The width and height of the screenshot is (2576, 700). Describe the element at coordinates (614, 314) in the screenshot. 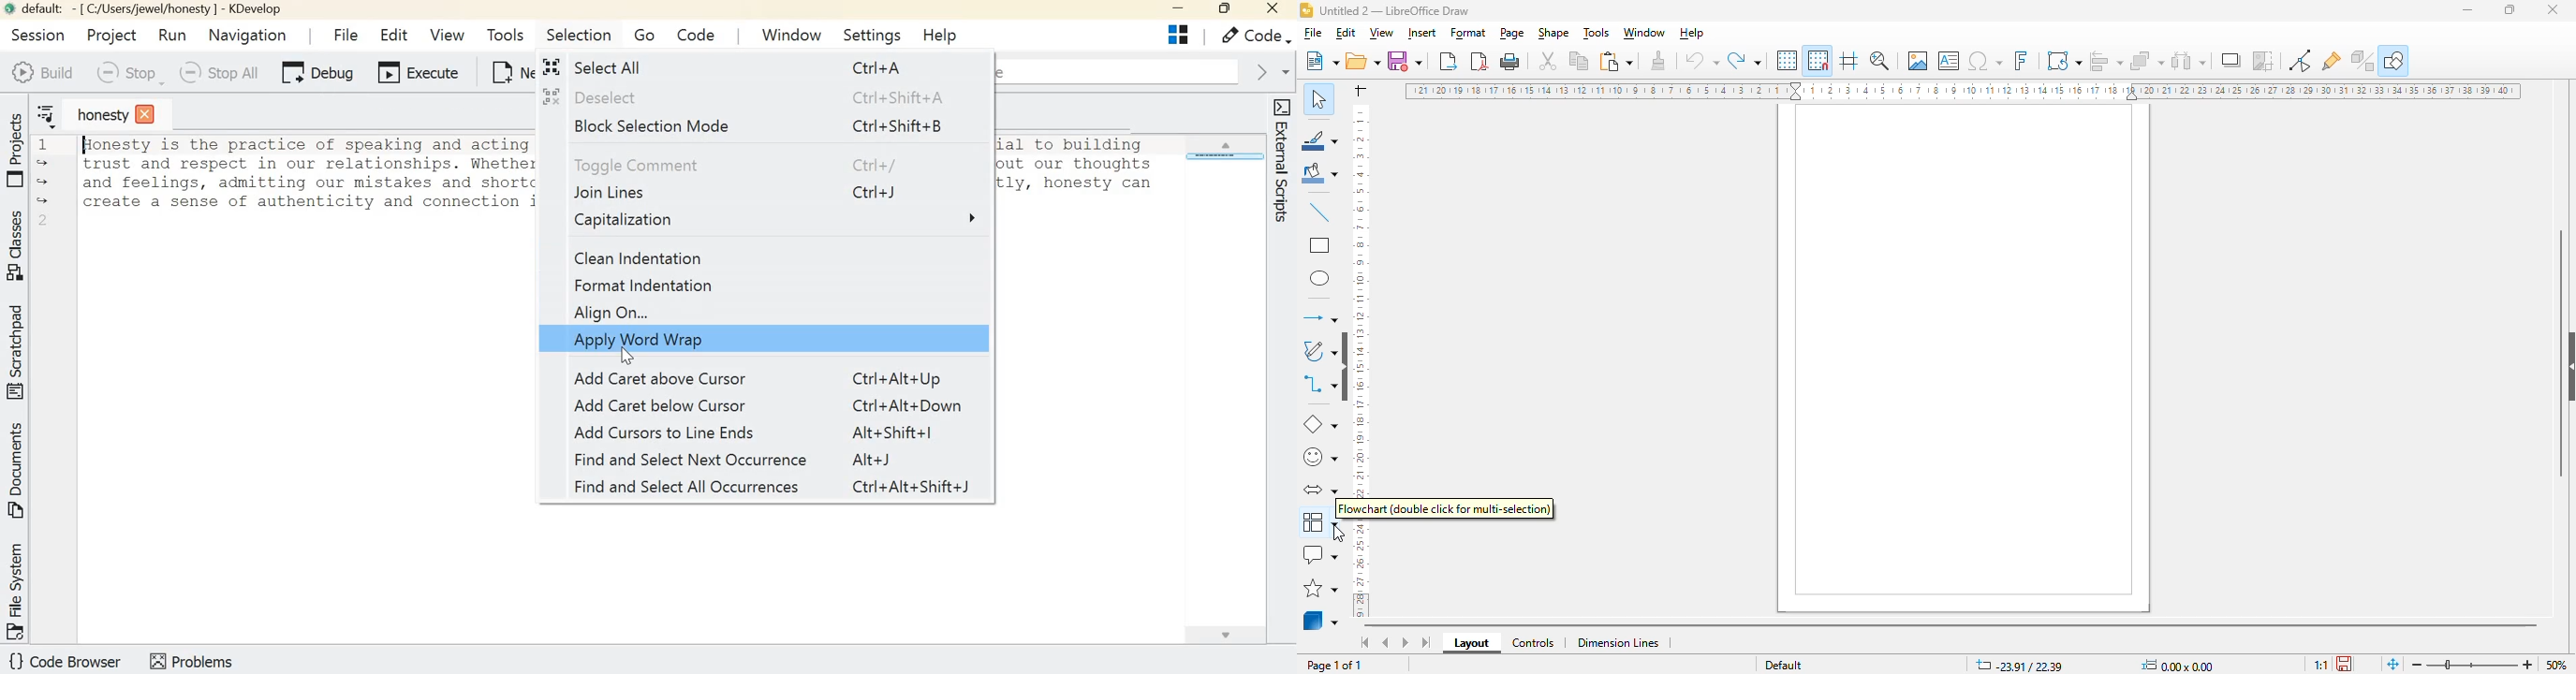

I see `Align on` at that location.